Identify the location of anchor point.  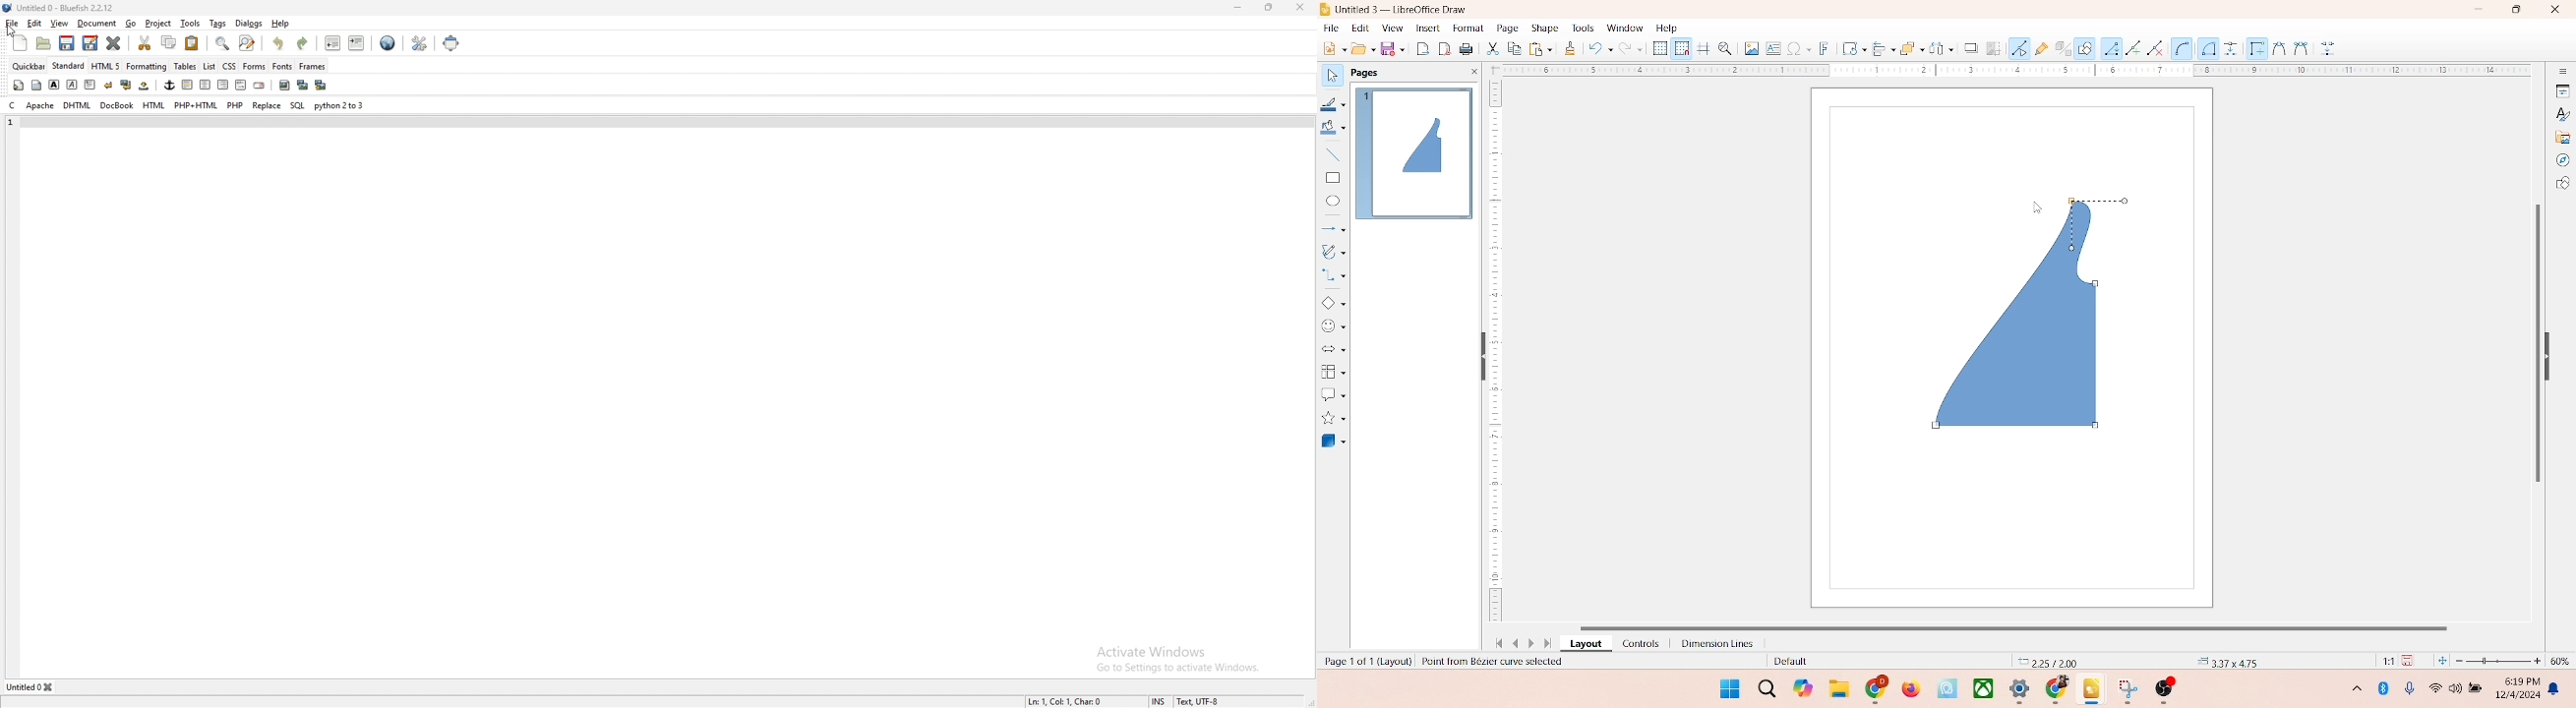
(2222, 660).